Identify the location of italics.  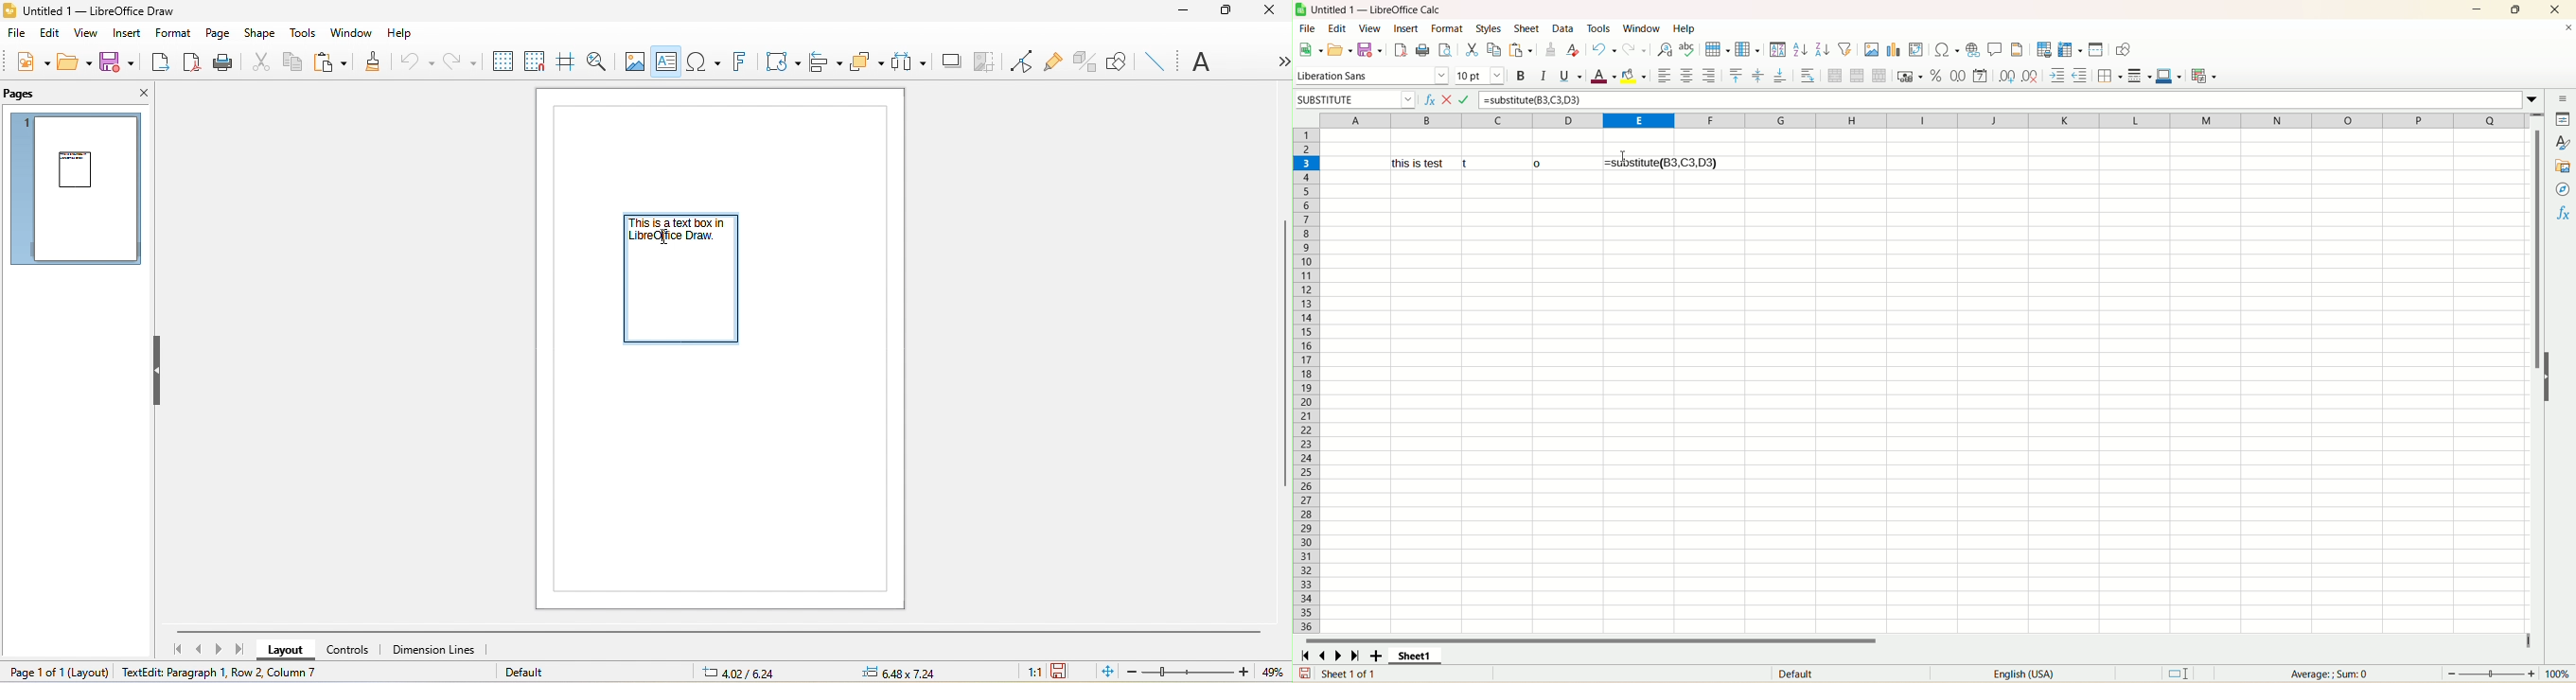
(1545, 78).